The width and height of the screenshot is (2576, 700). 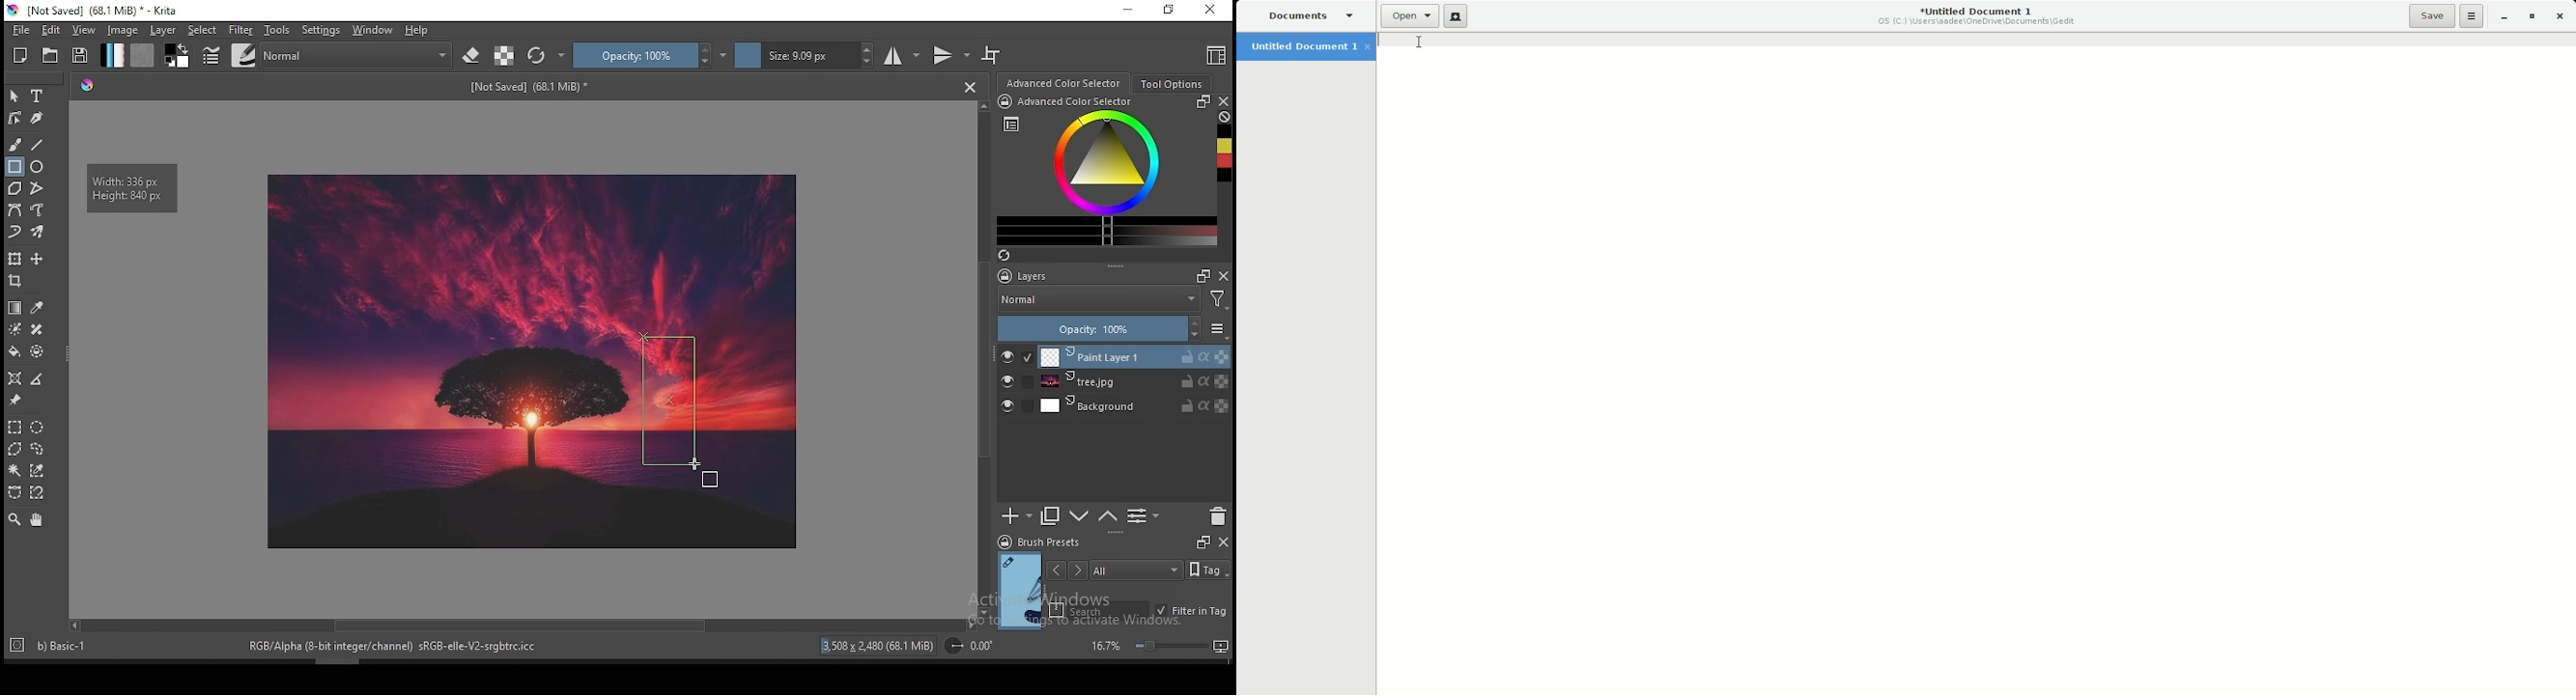 I want to click on close docker, so click(x=1225, y=101).